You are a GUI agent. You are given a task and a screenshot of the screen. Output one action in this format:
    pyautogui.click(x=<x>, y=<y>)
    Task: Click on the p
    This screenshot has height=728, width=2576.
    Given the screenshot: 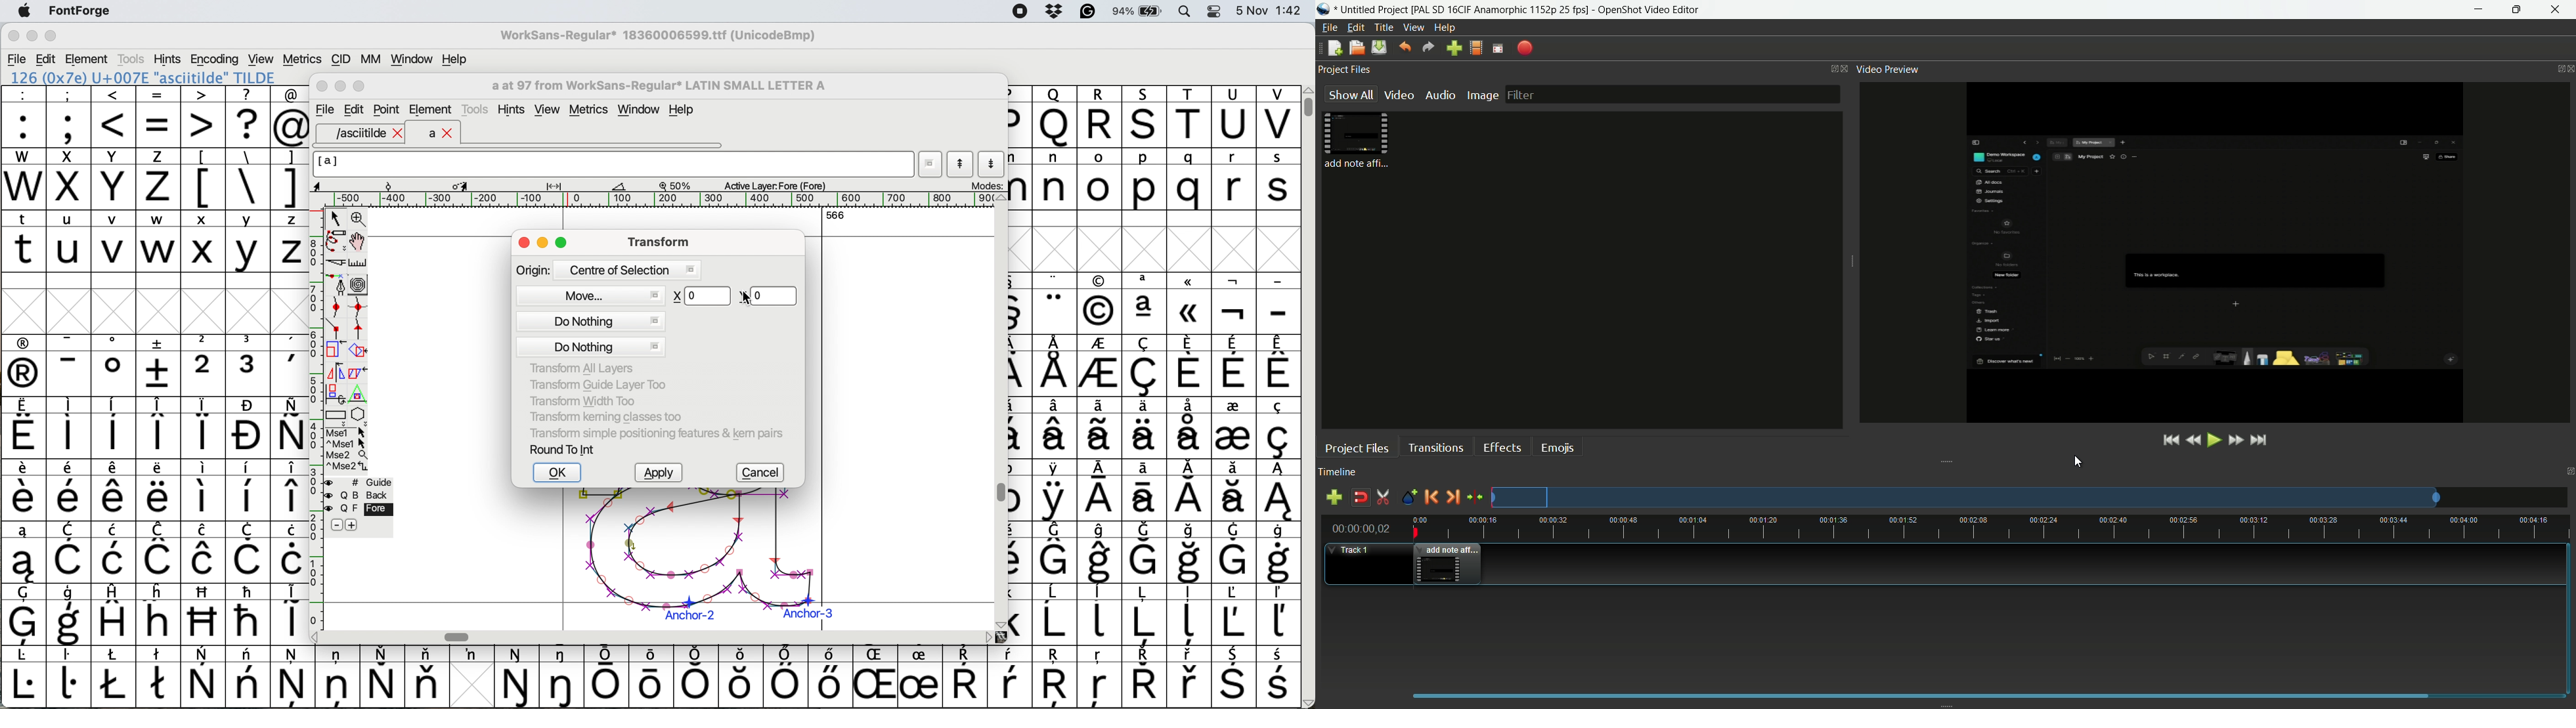 What is the action you would take?
    pyautogui.click(x=1145, y=181)
    